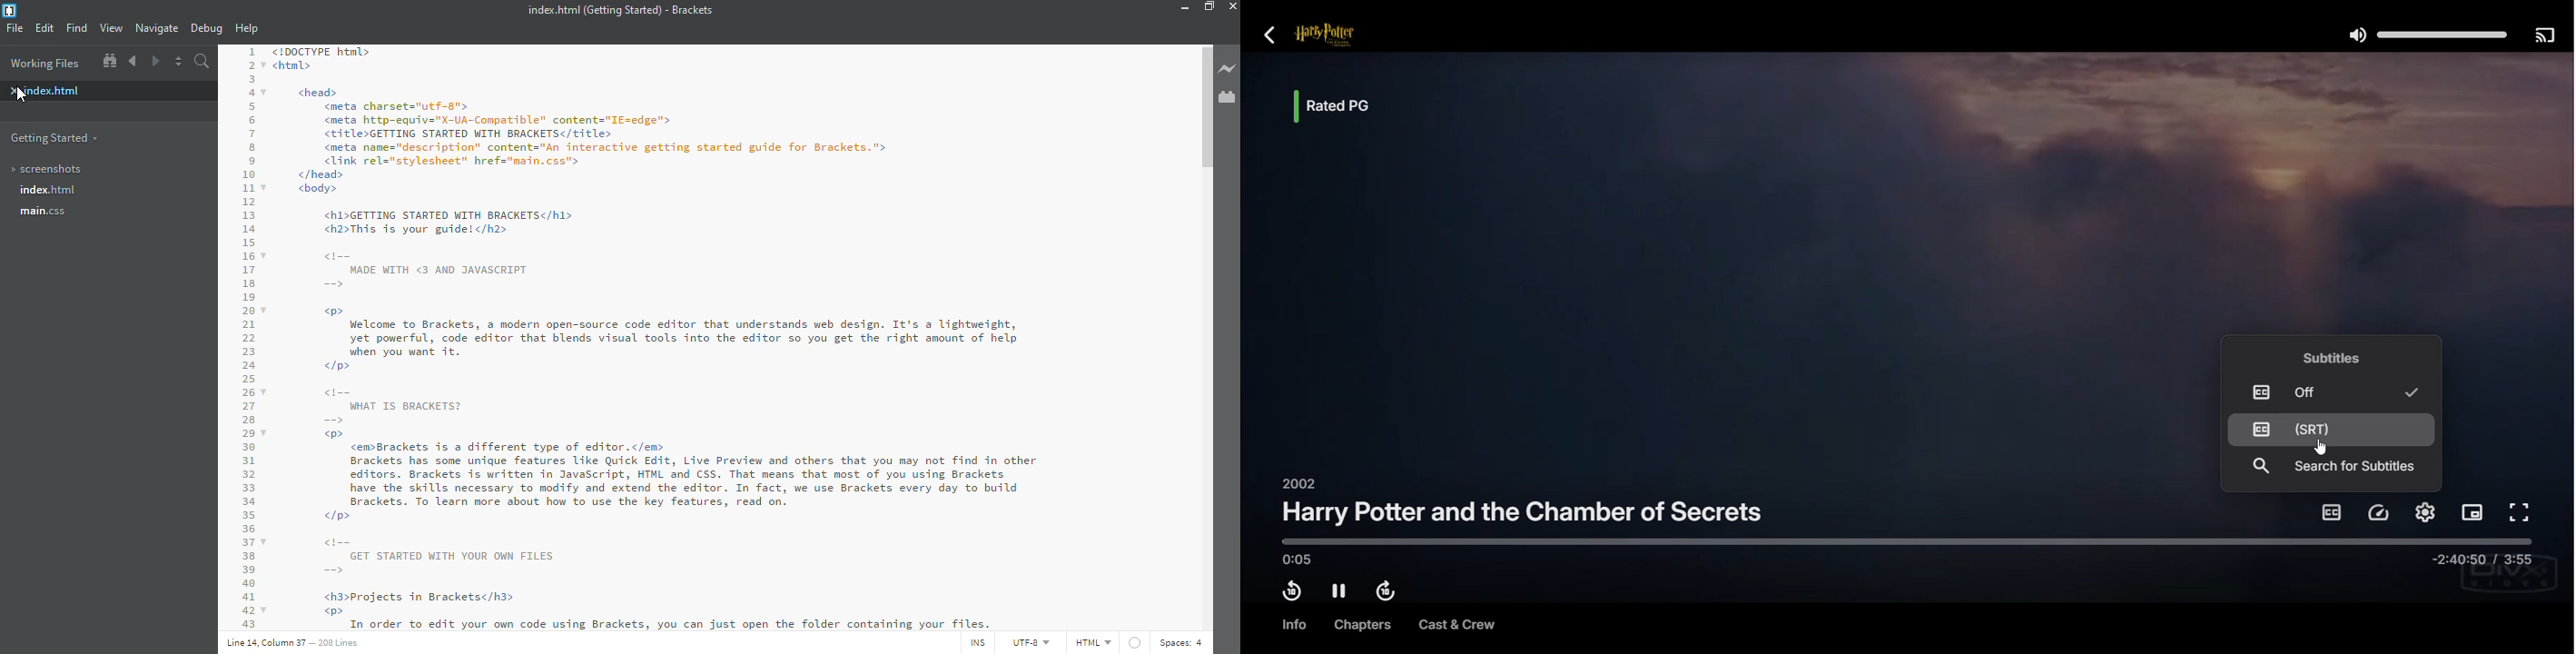  Describe the element at coordinates (625, 9) in the screenshot. I see `index.html (Getting Started) - Brackets` at that location.